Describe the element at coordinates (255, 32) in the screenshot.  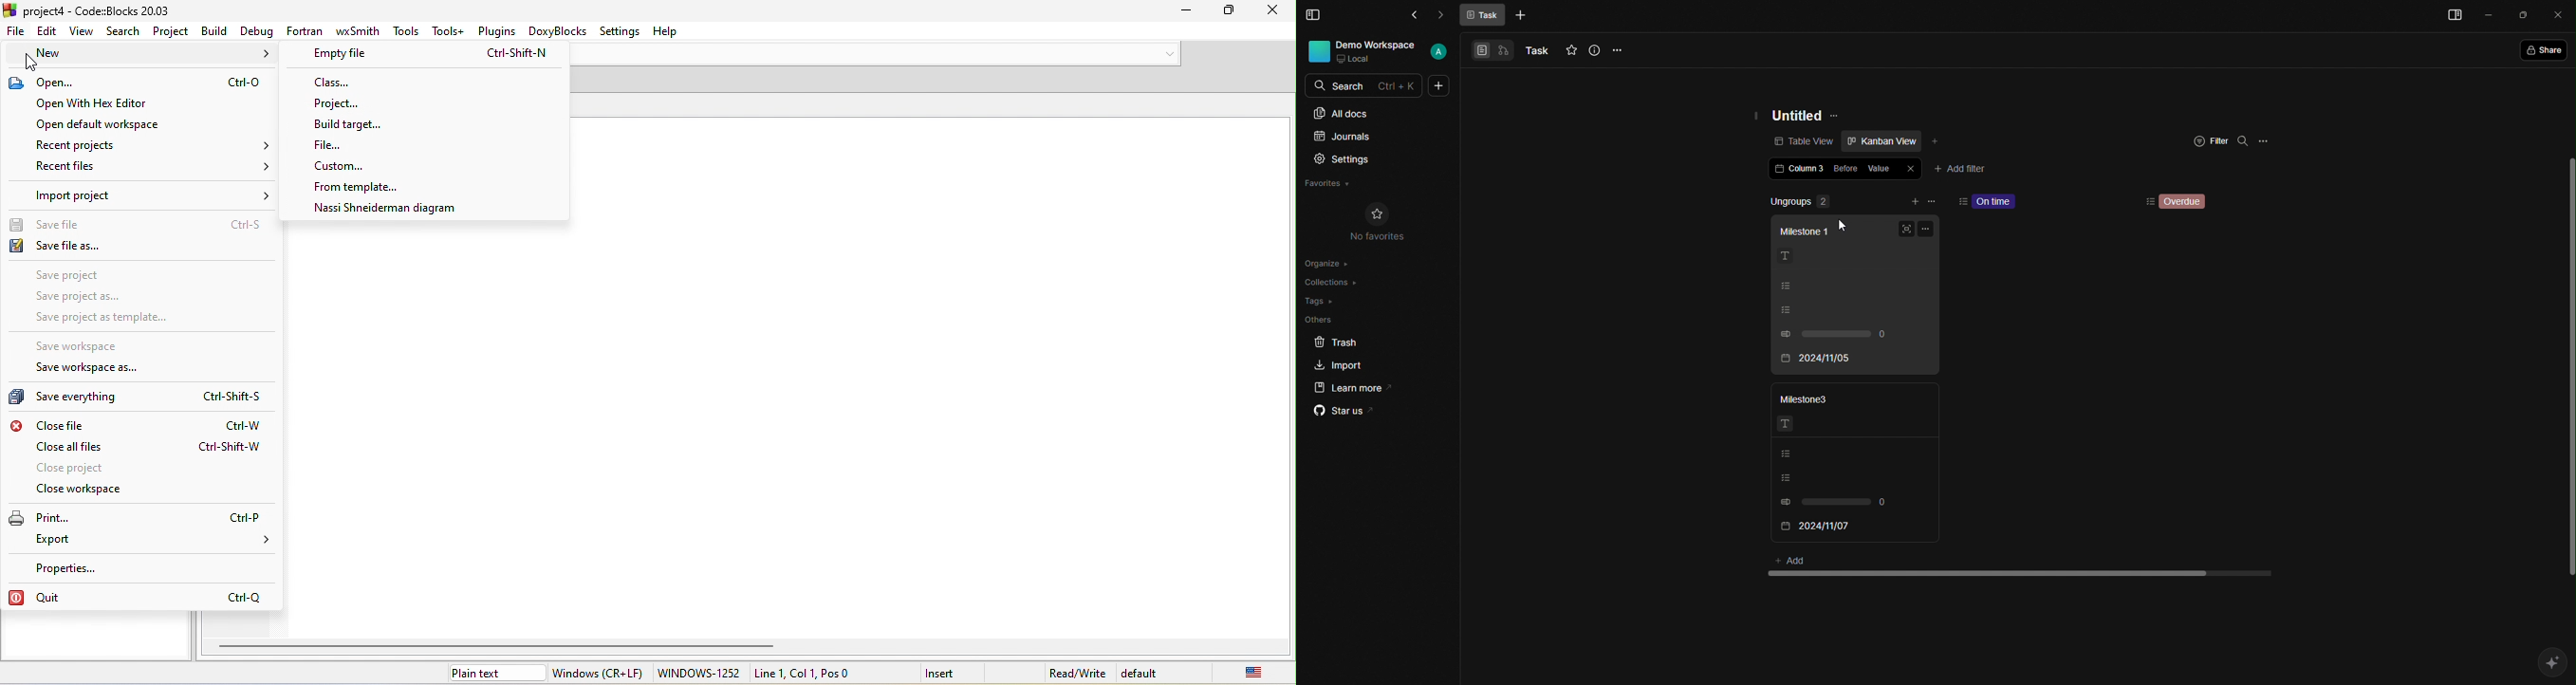
I see `debug` at that location.